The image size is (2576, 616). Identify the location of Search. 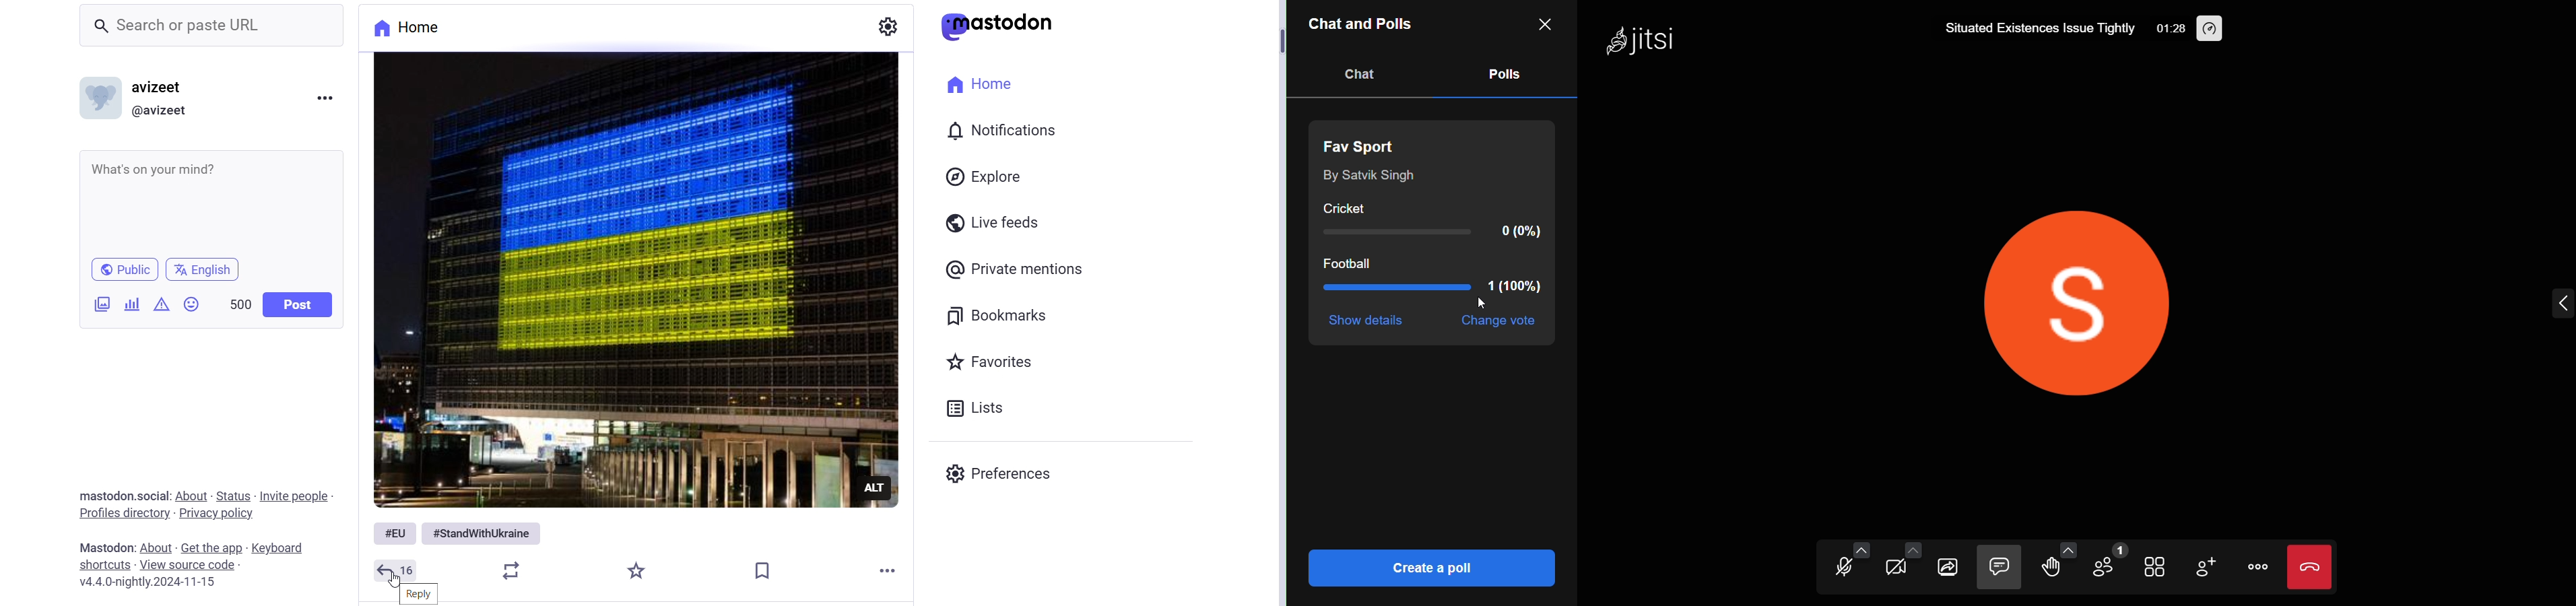
(213, 26).